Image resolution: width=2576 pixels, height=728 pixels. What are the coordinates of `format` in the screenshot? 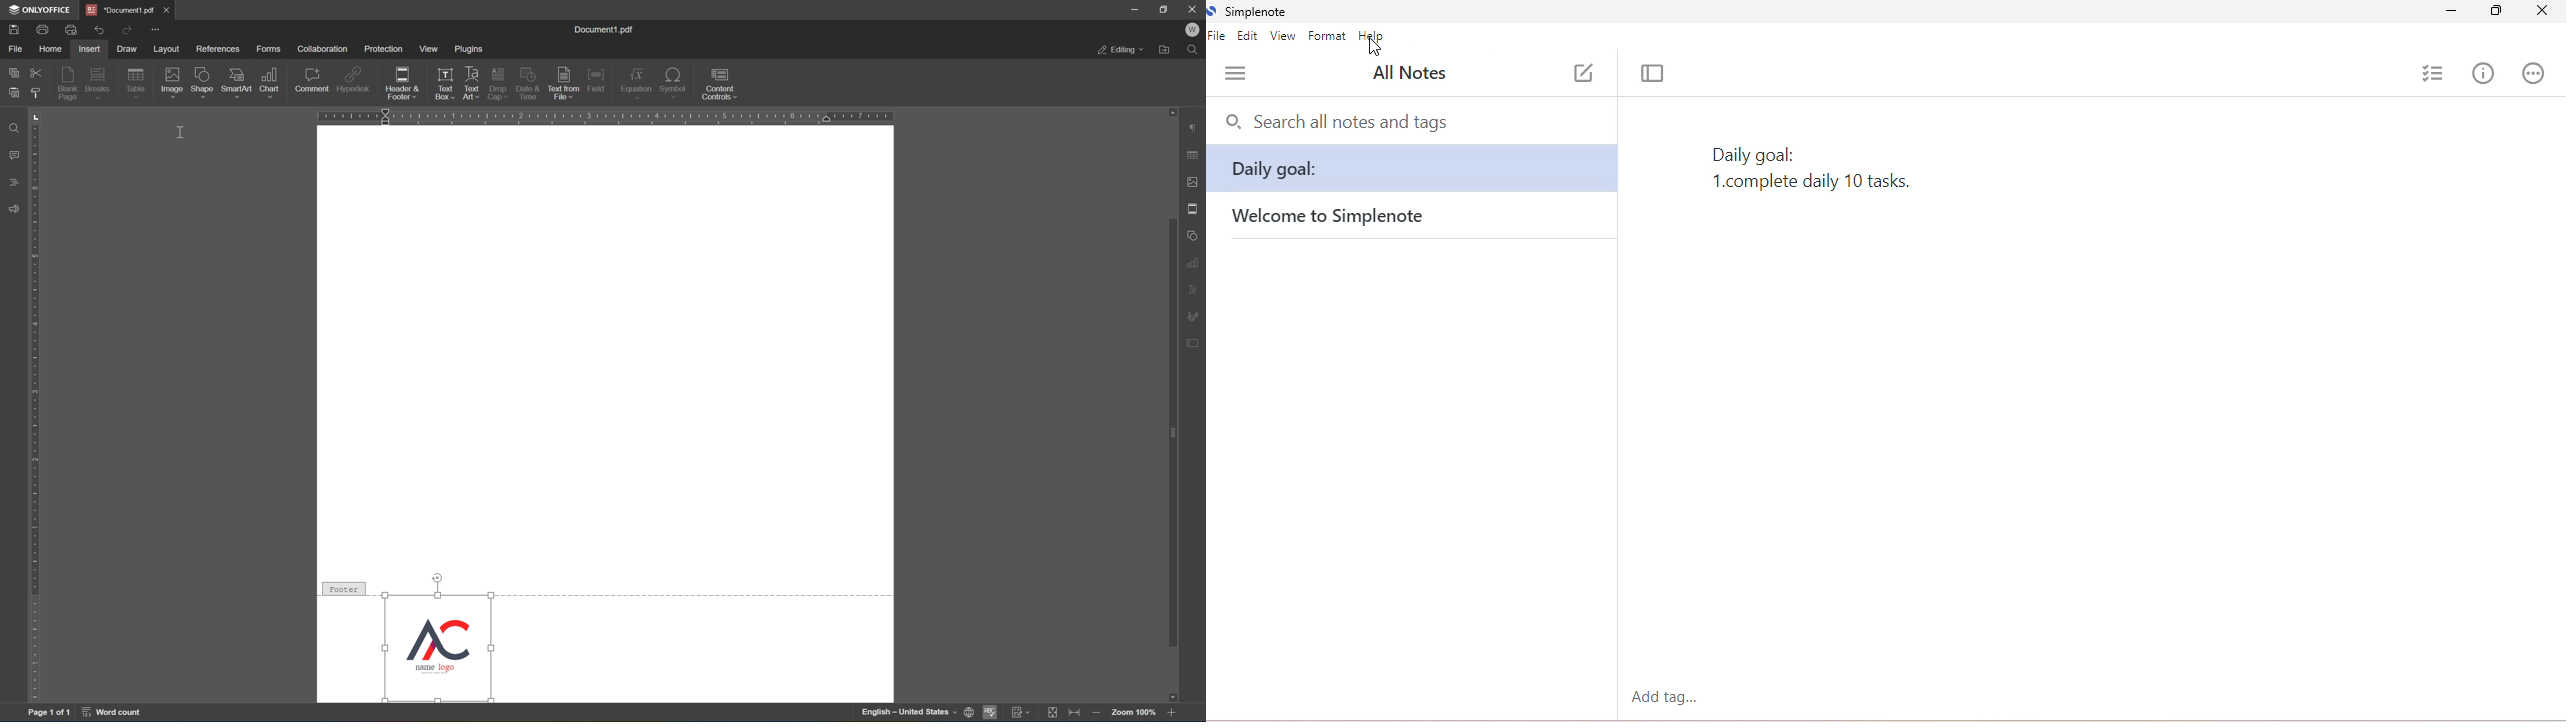 It's located at (1327, 36).